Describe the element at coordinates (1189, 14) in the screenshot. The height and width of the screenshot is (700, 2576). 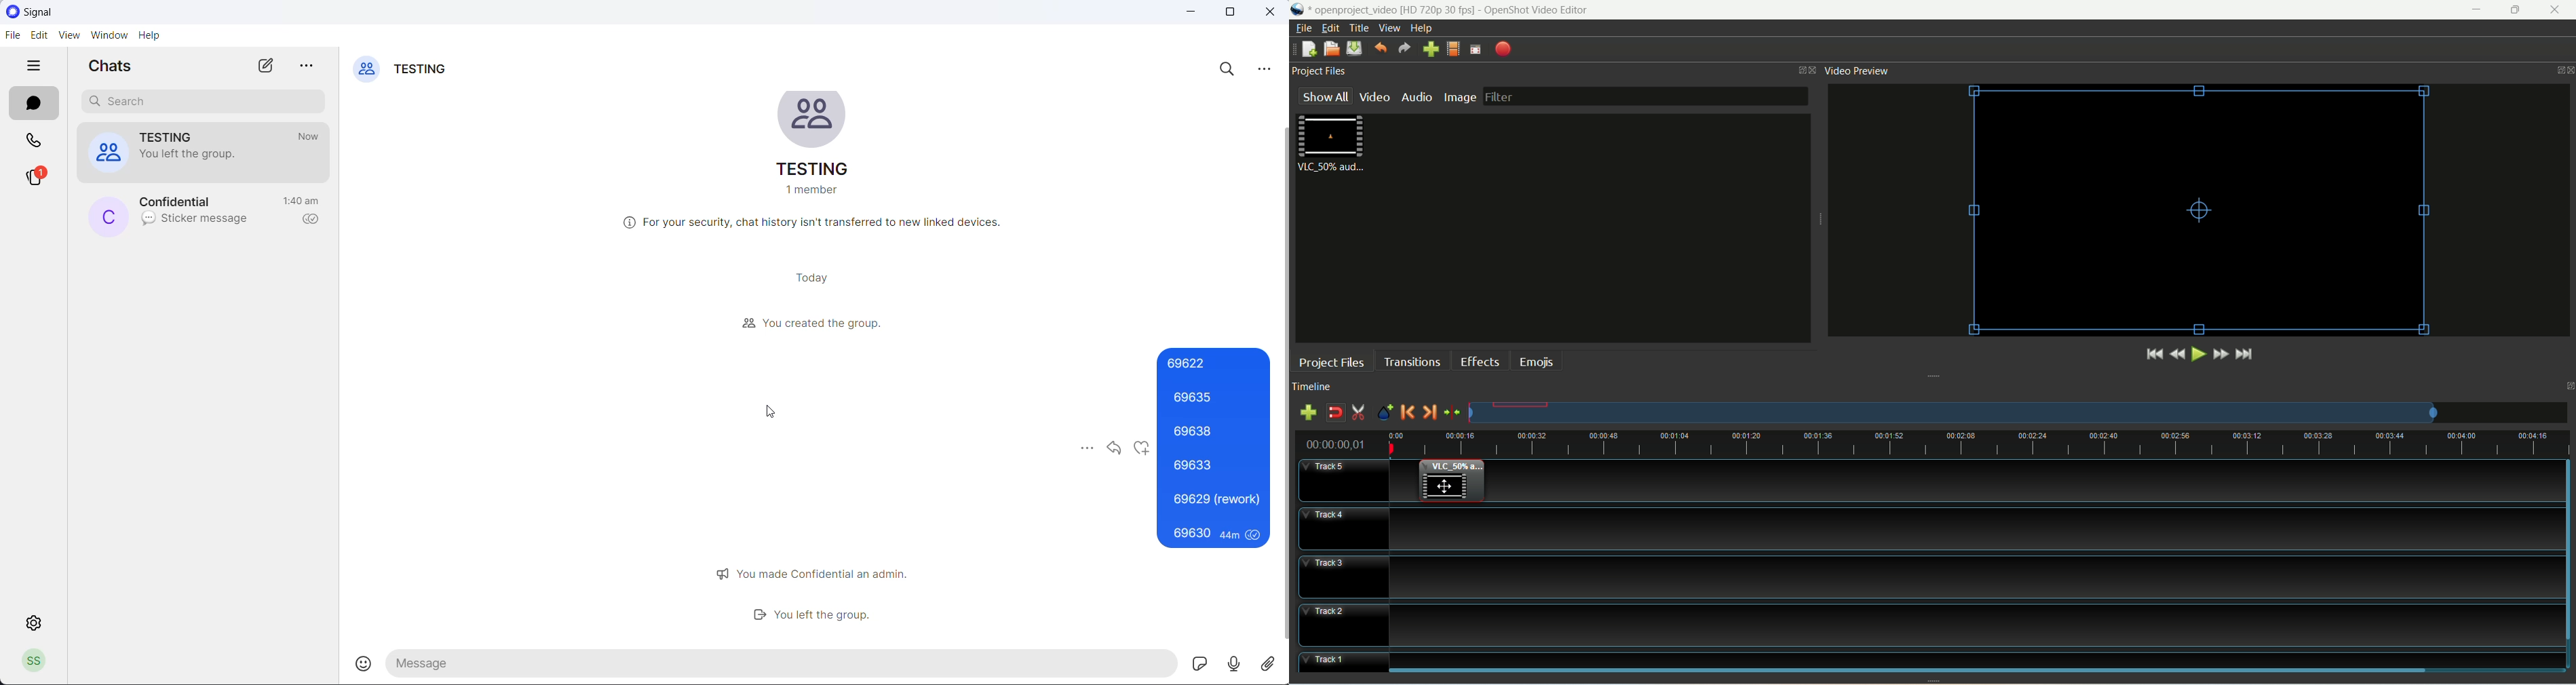
I see `minimize` at that location.